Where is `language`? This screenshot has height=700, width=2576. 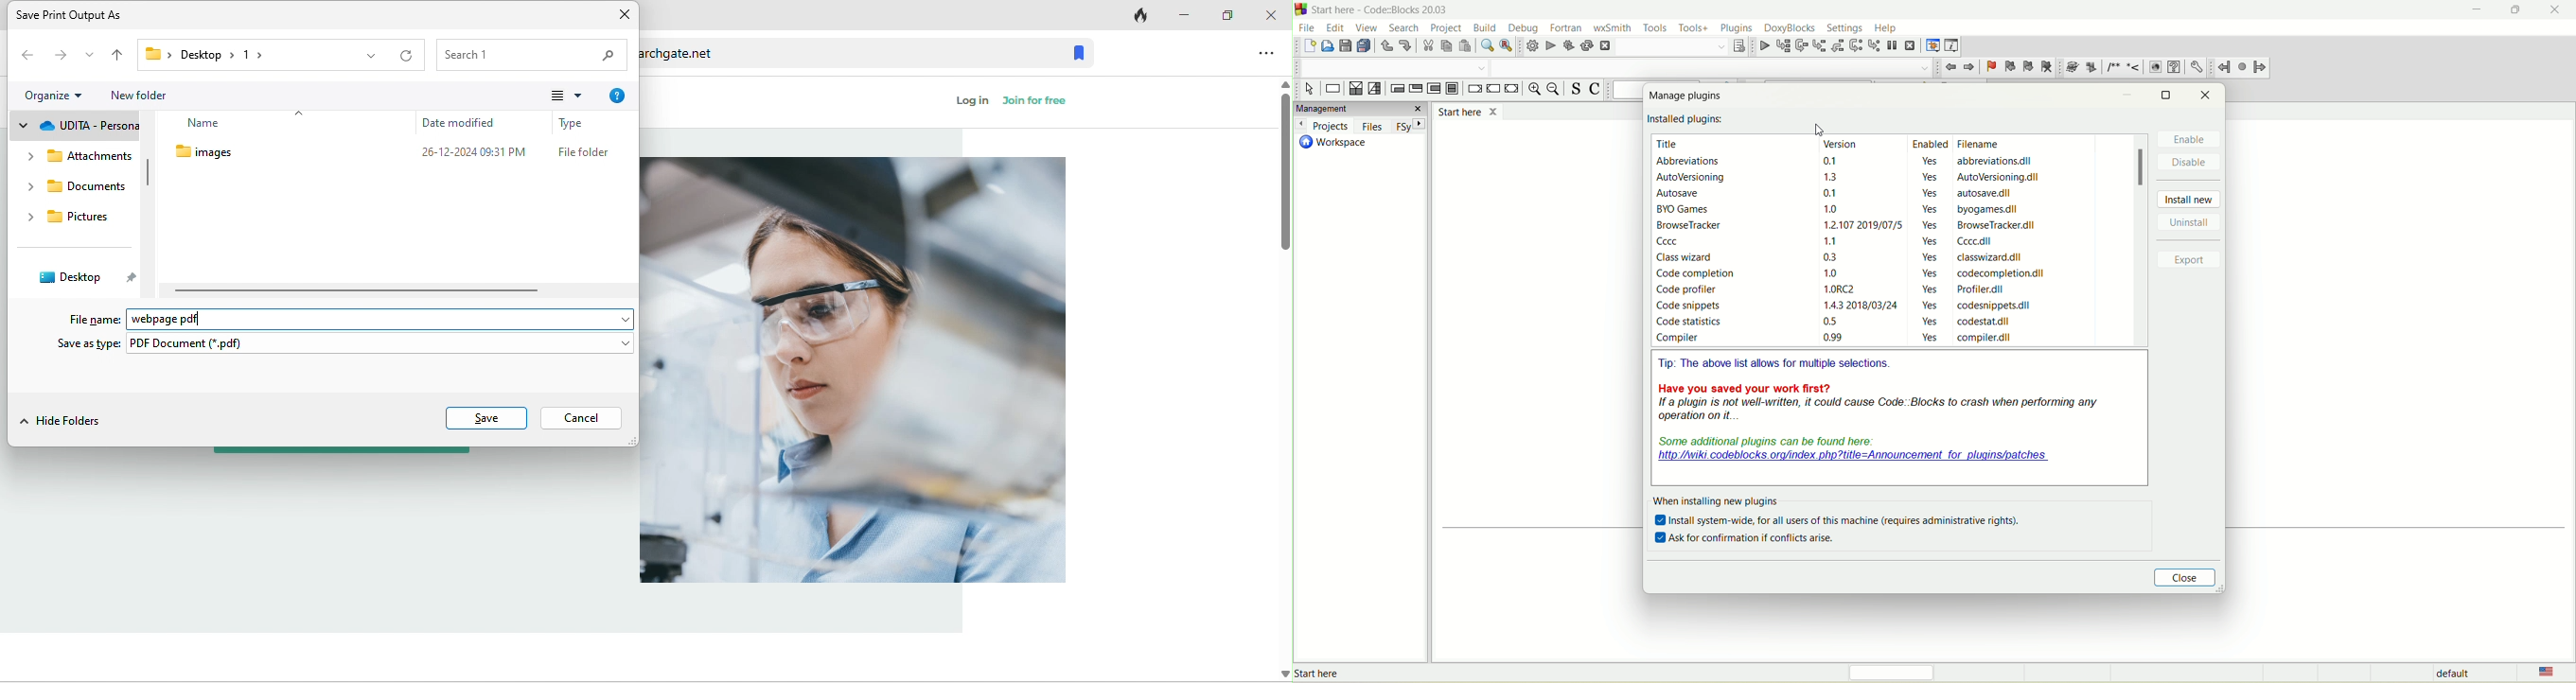 language is located at coordinates (2542, 673).